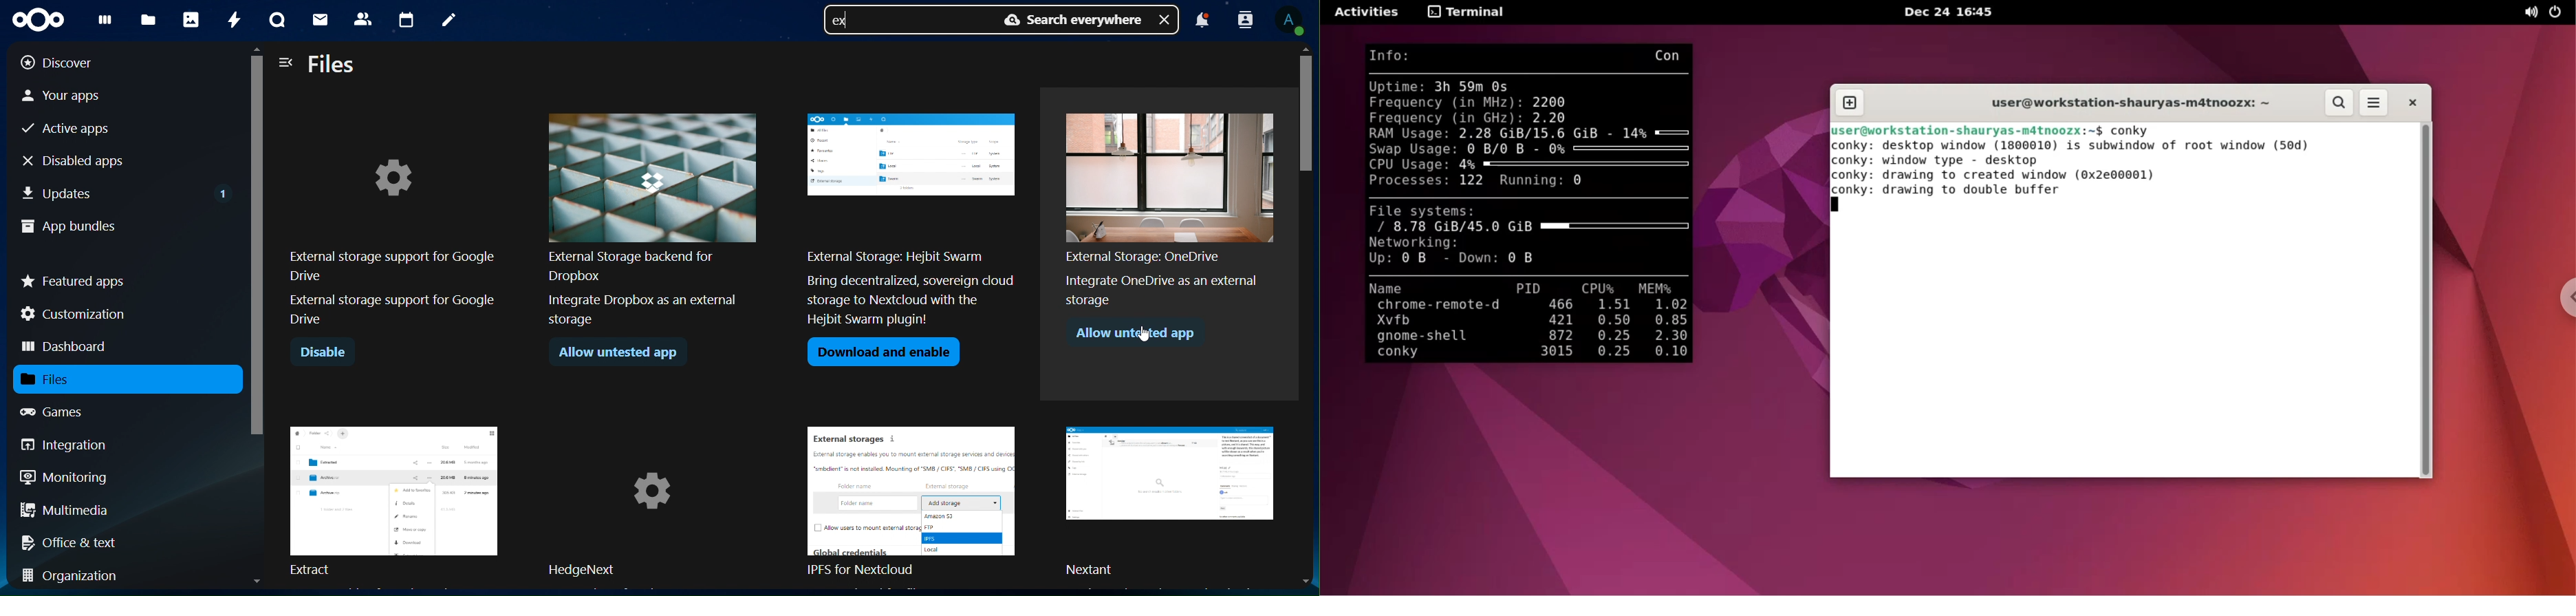 This screenshot has width=2576, height=616. I want to click on ex, so click(845, 22).